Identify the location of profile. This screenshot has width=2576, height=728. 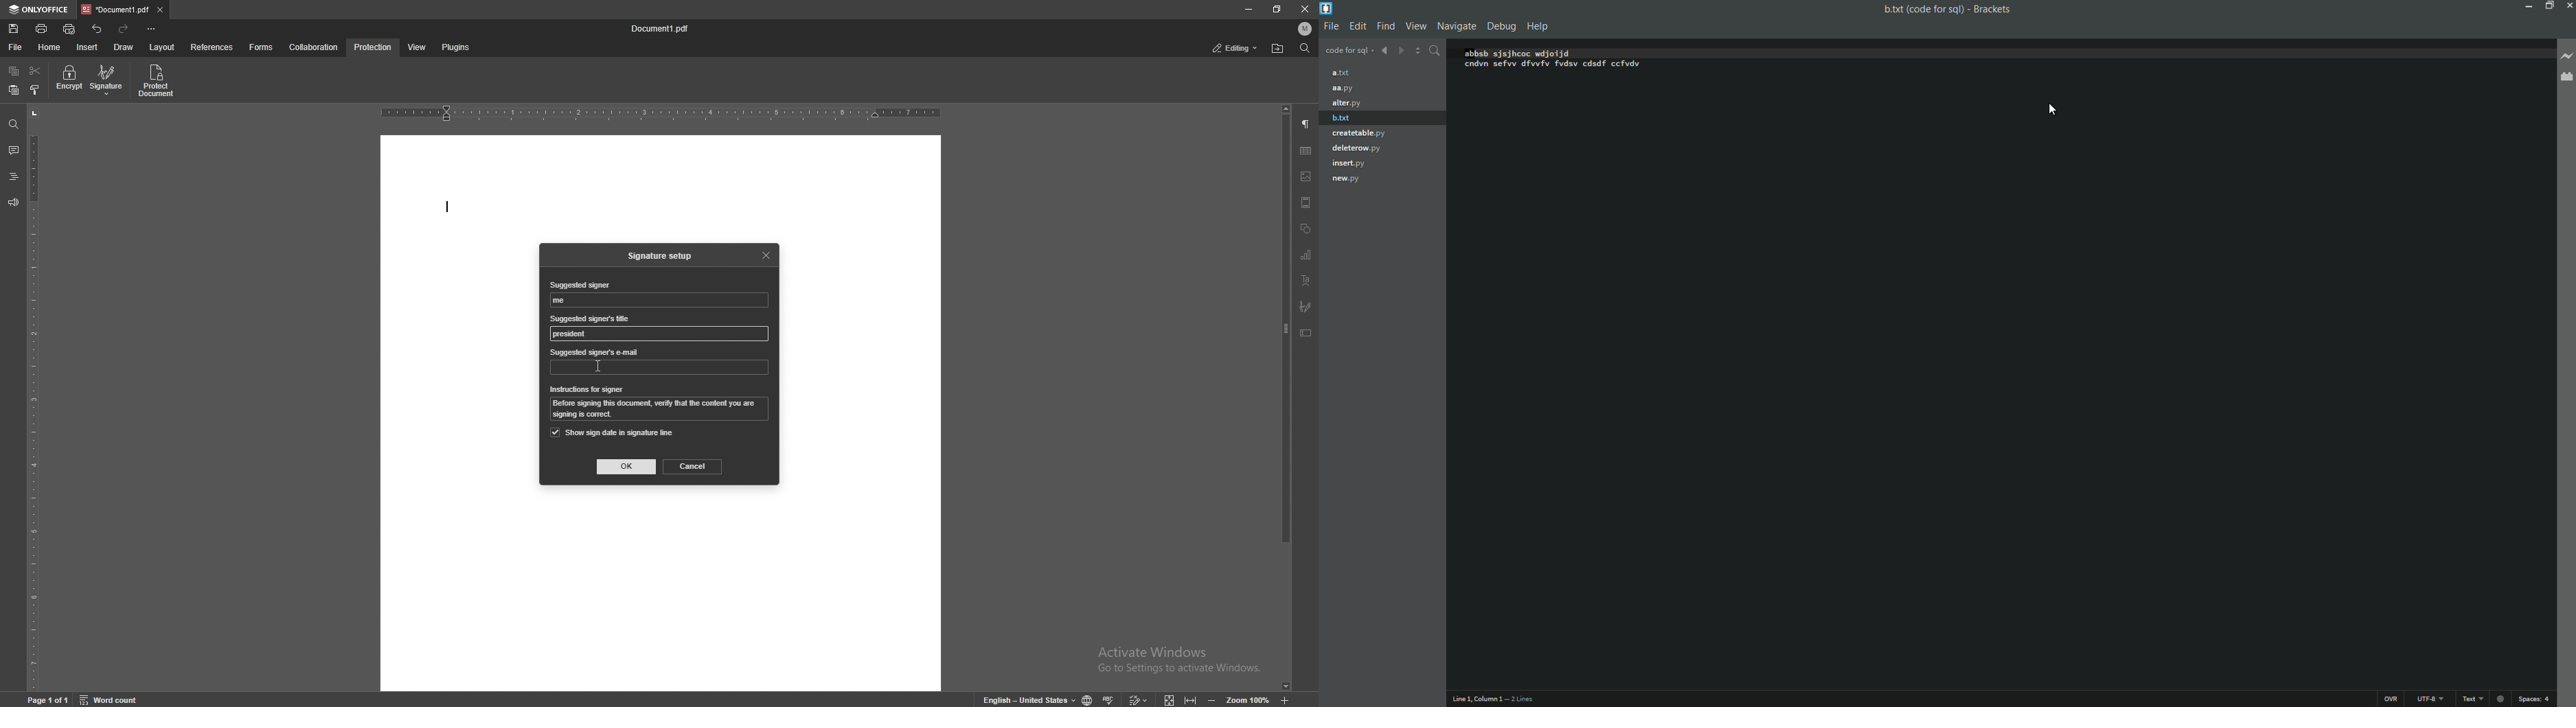
(1306, 29).